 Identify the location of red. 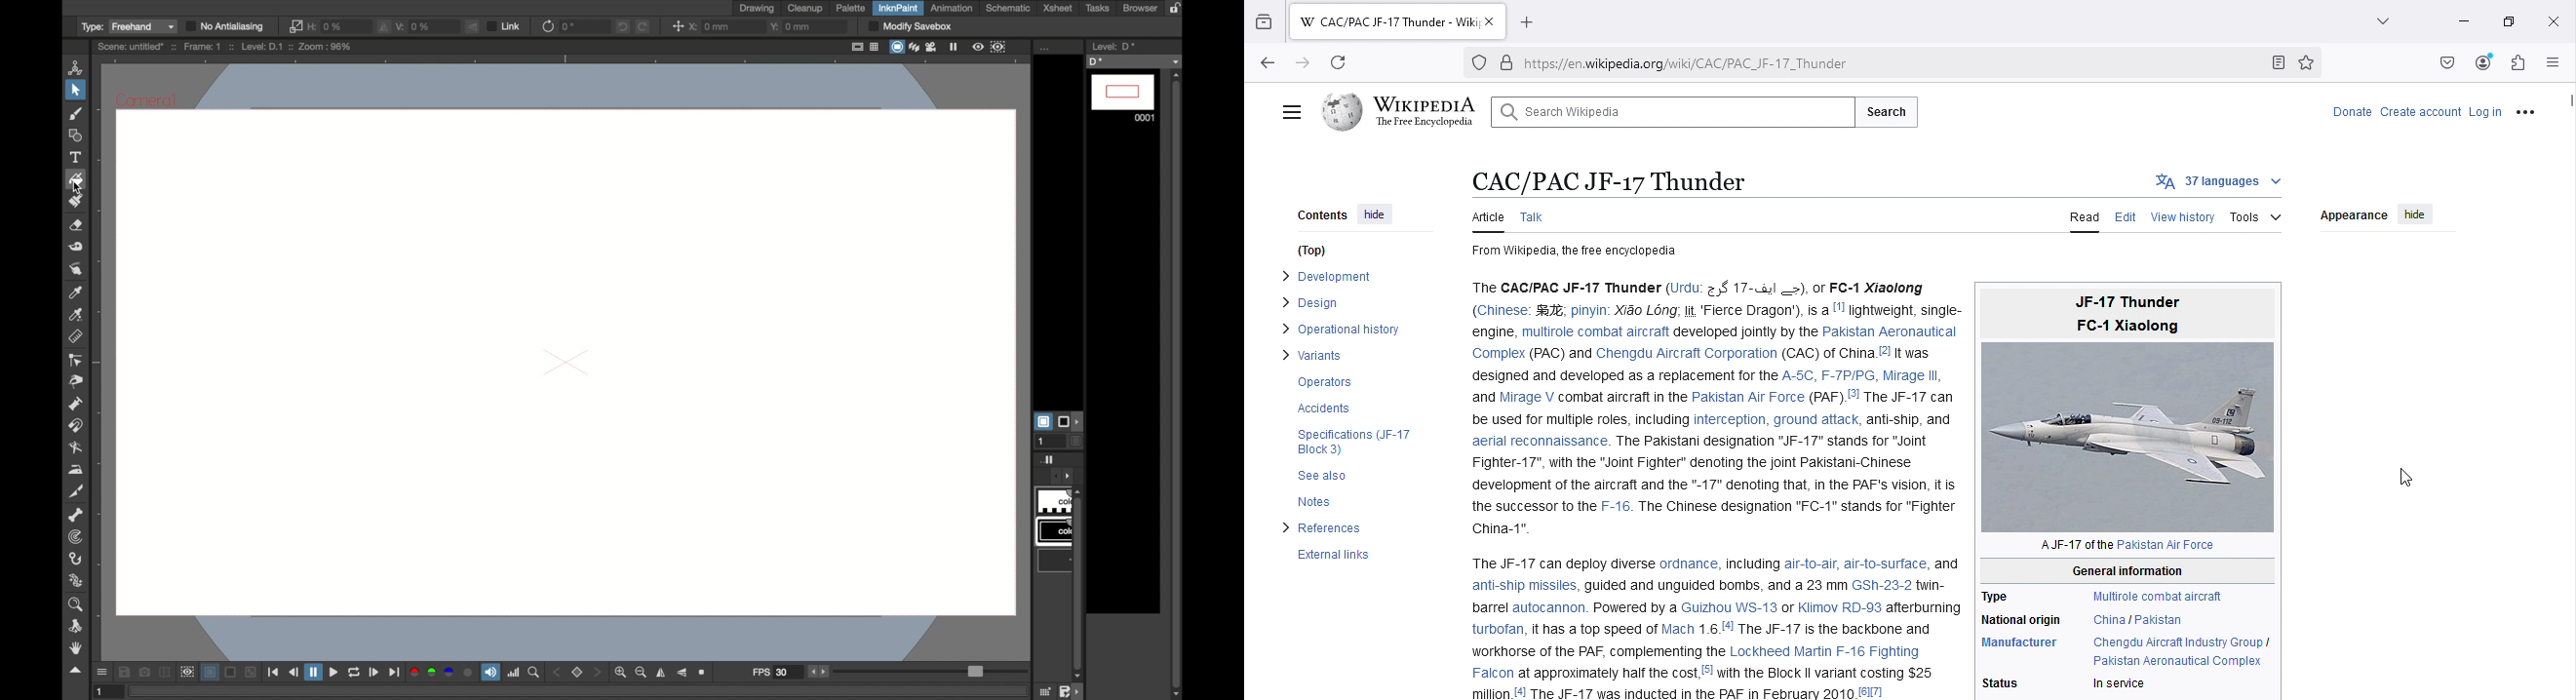
(412, 673).